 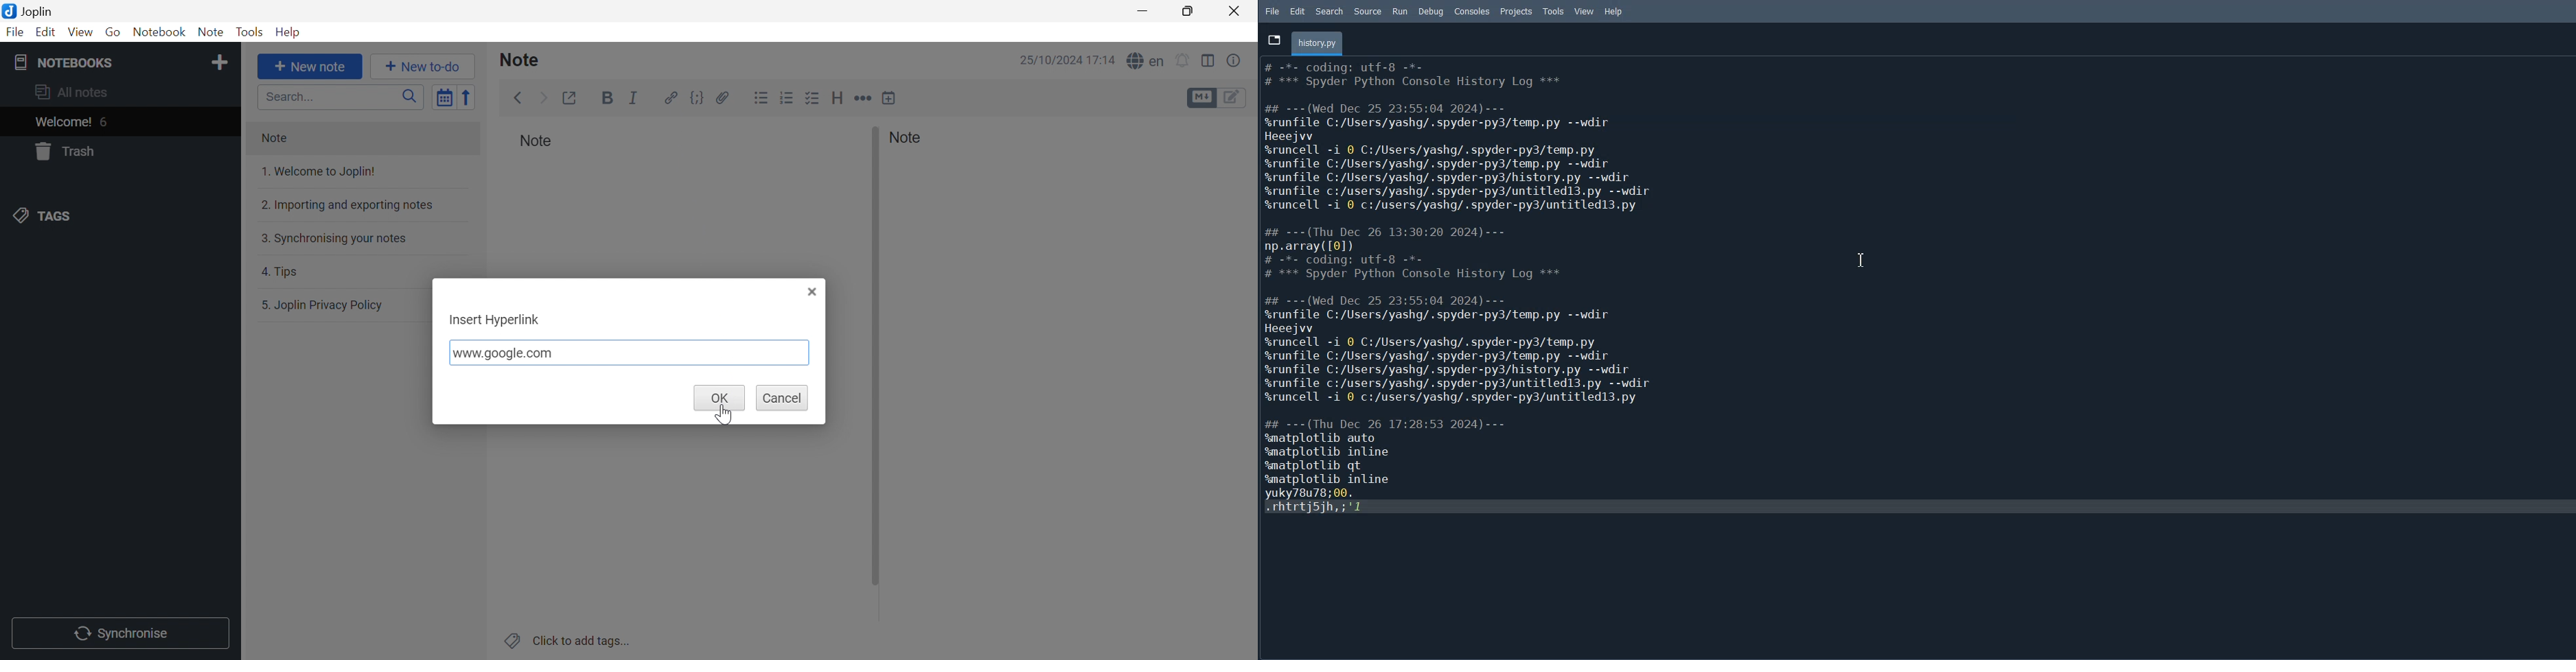 I want to click on Debug, so click(x=1431, y=12).